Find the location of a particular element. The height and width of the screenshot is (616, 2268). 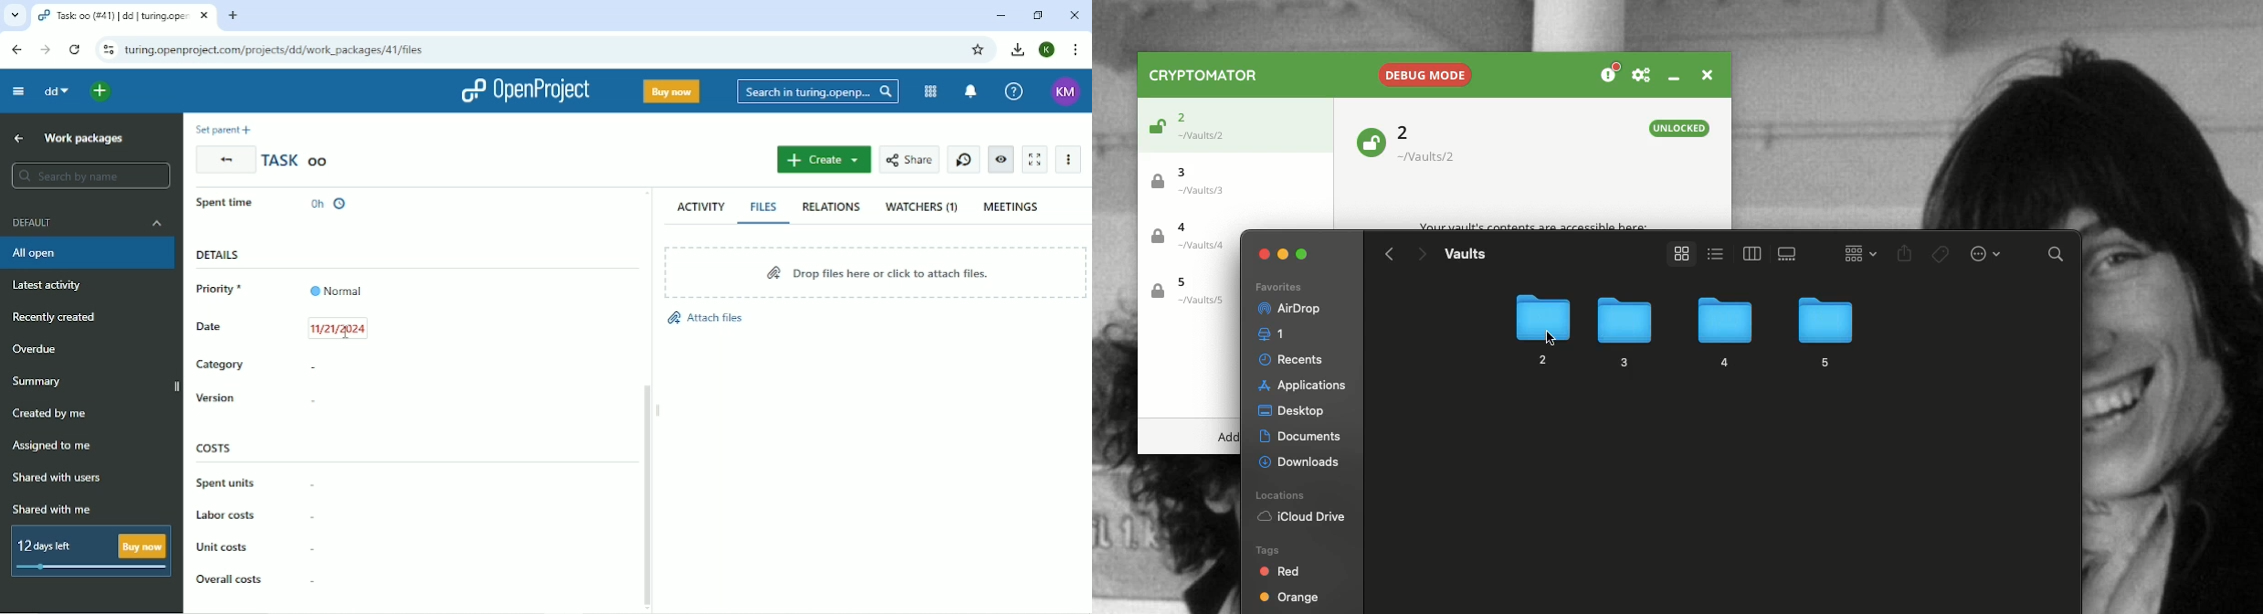

- is located at coordinates (313, 581).